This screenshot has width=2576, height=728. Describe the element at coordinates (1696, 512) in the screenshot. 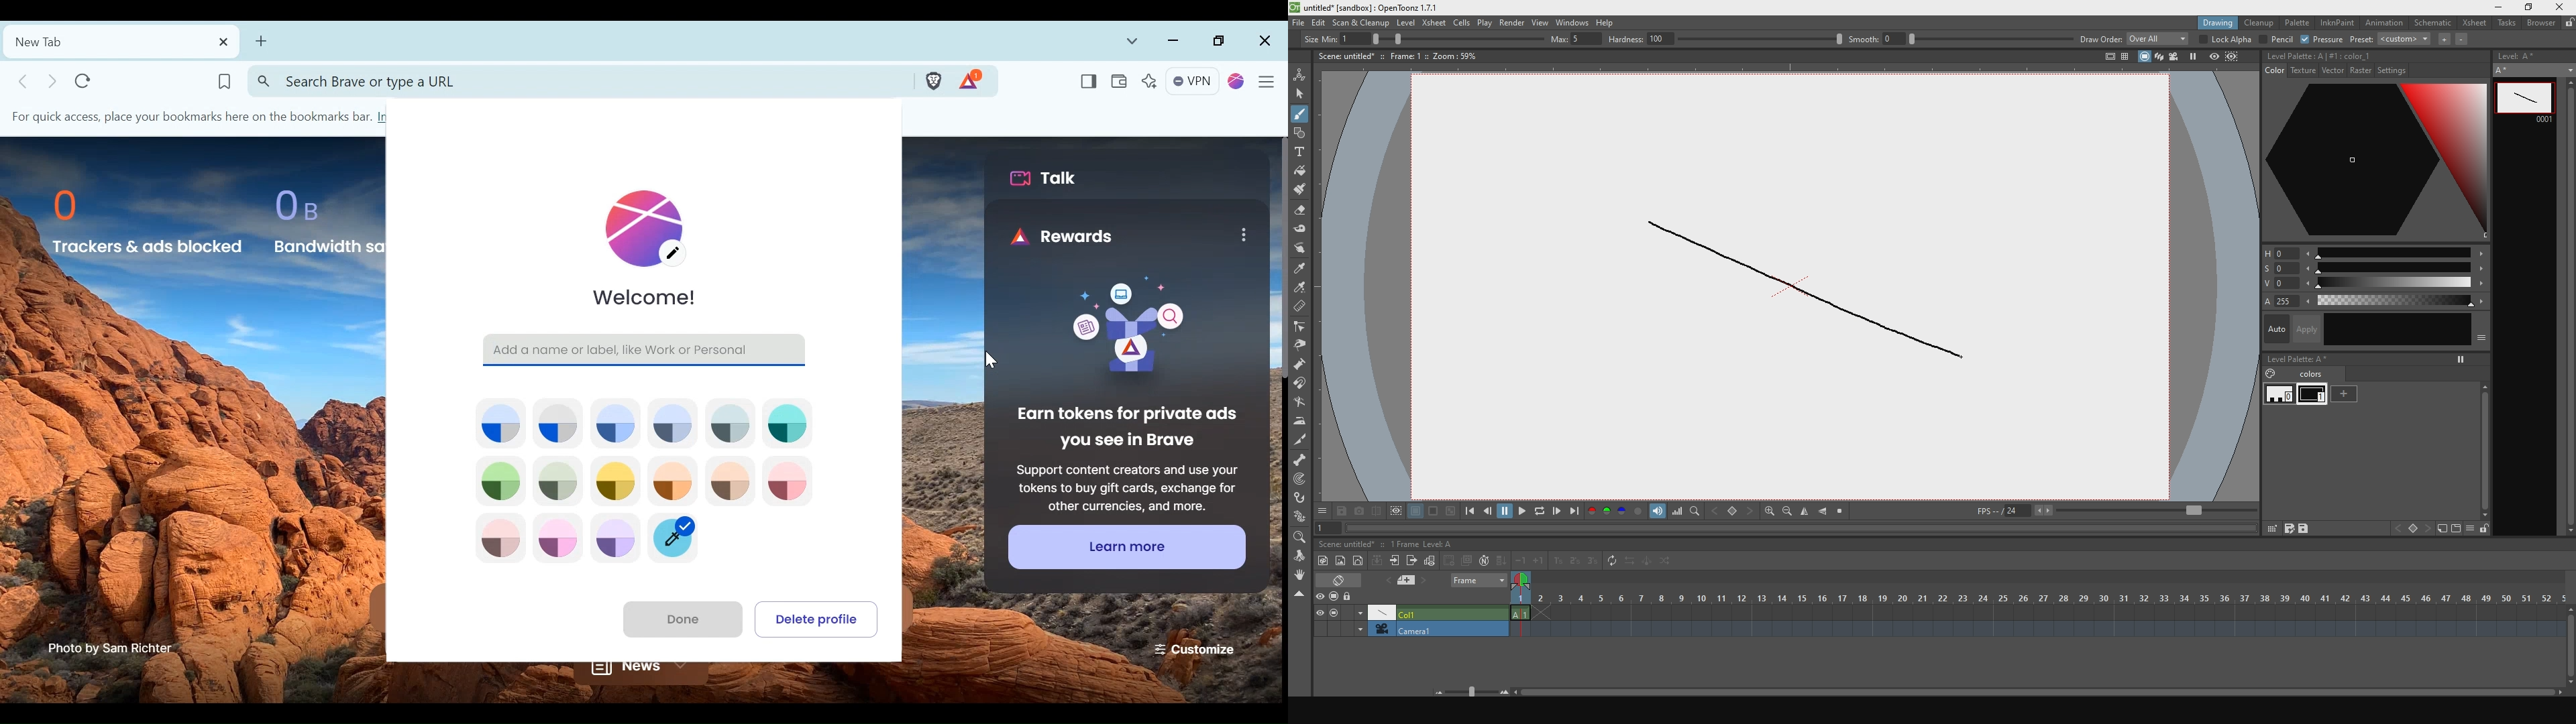

I see `finf` at that location.